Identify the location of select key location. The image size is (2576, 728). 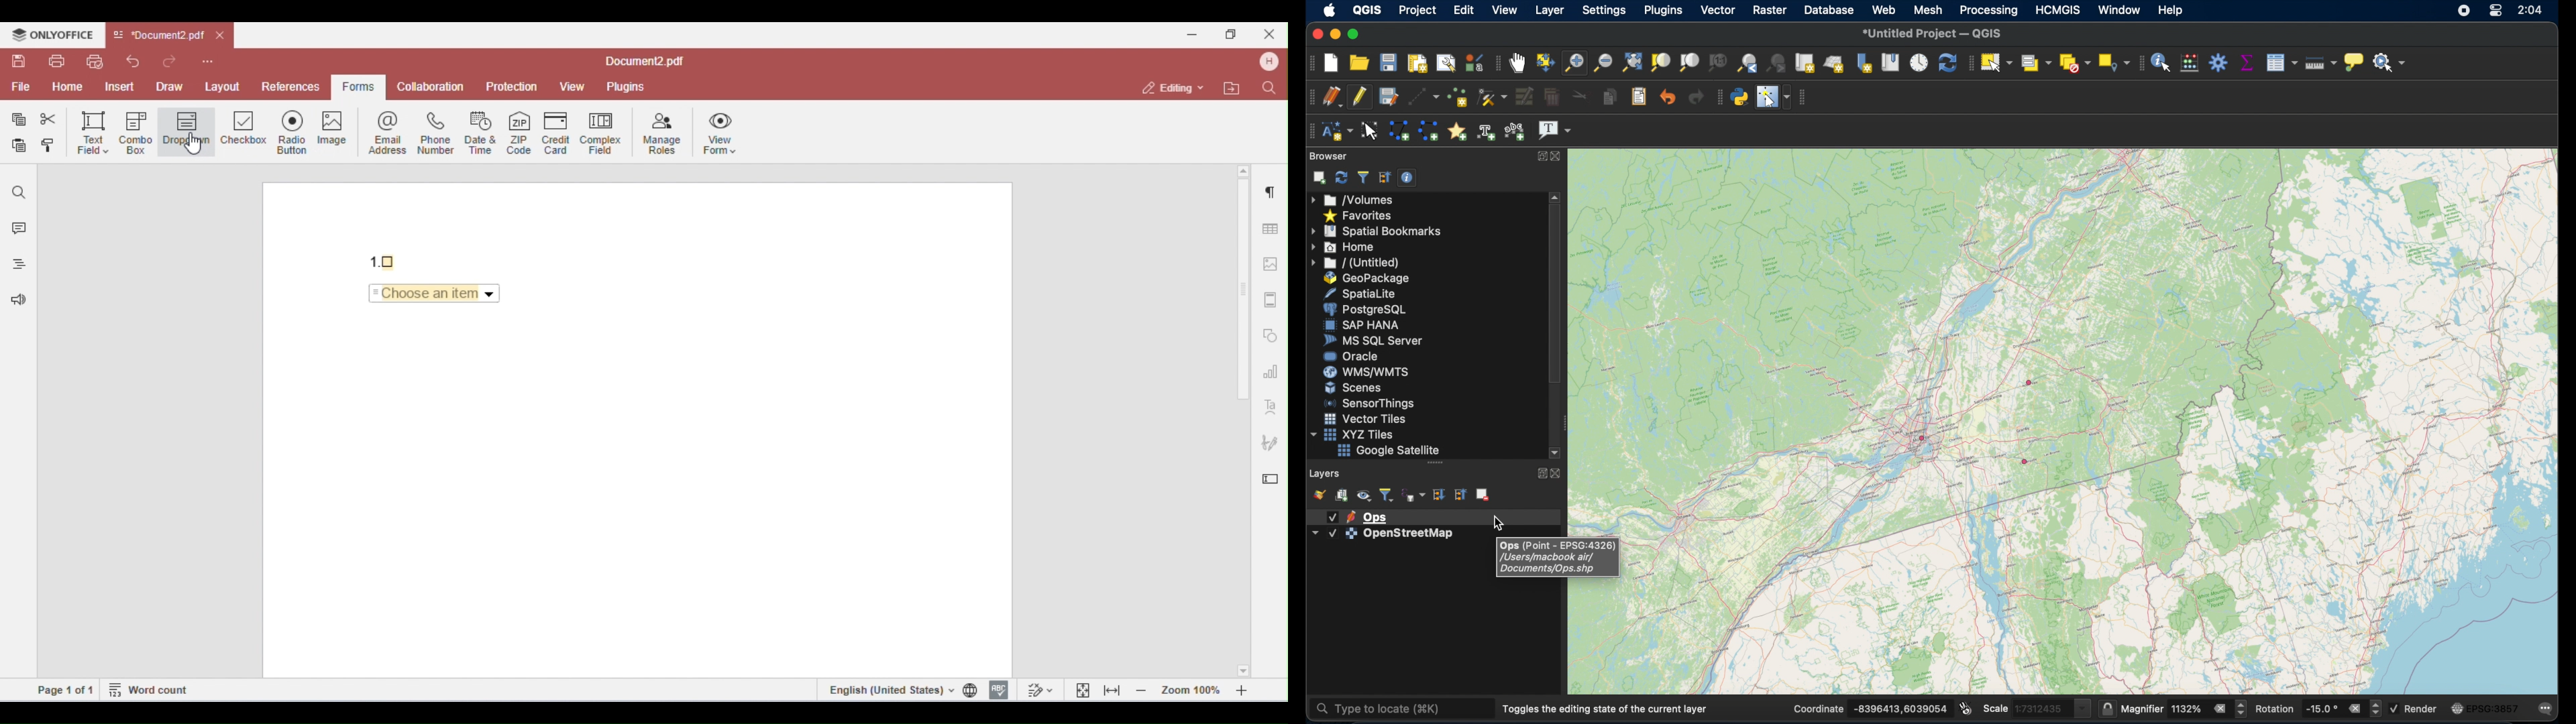
(2113, 62).